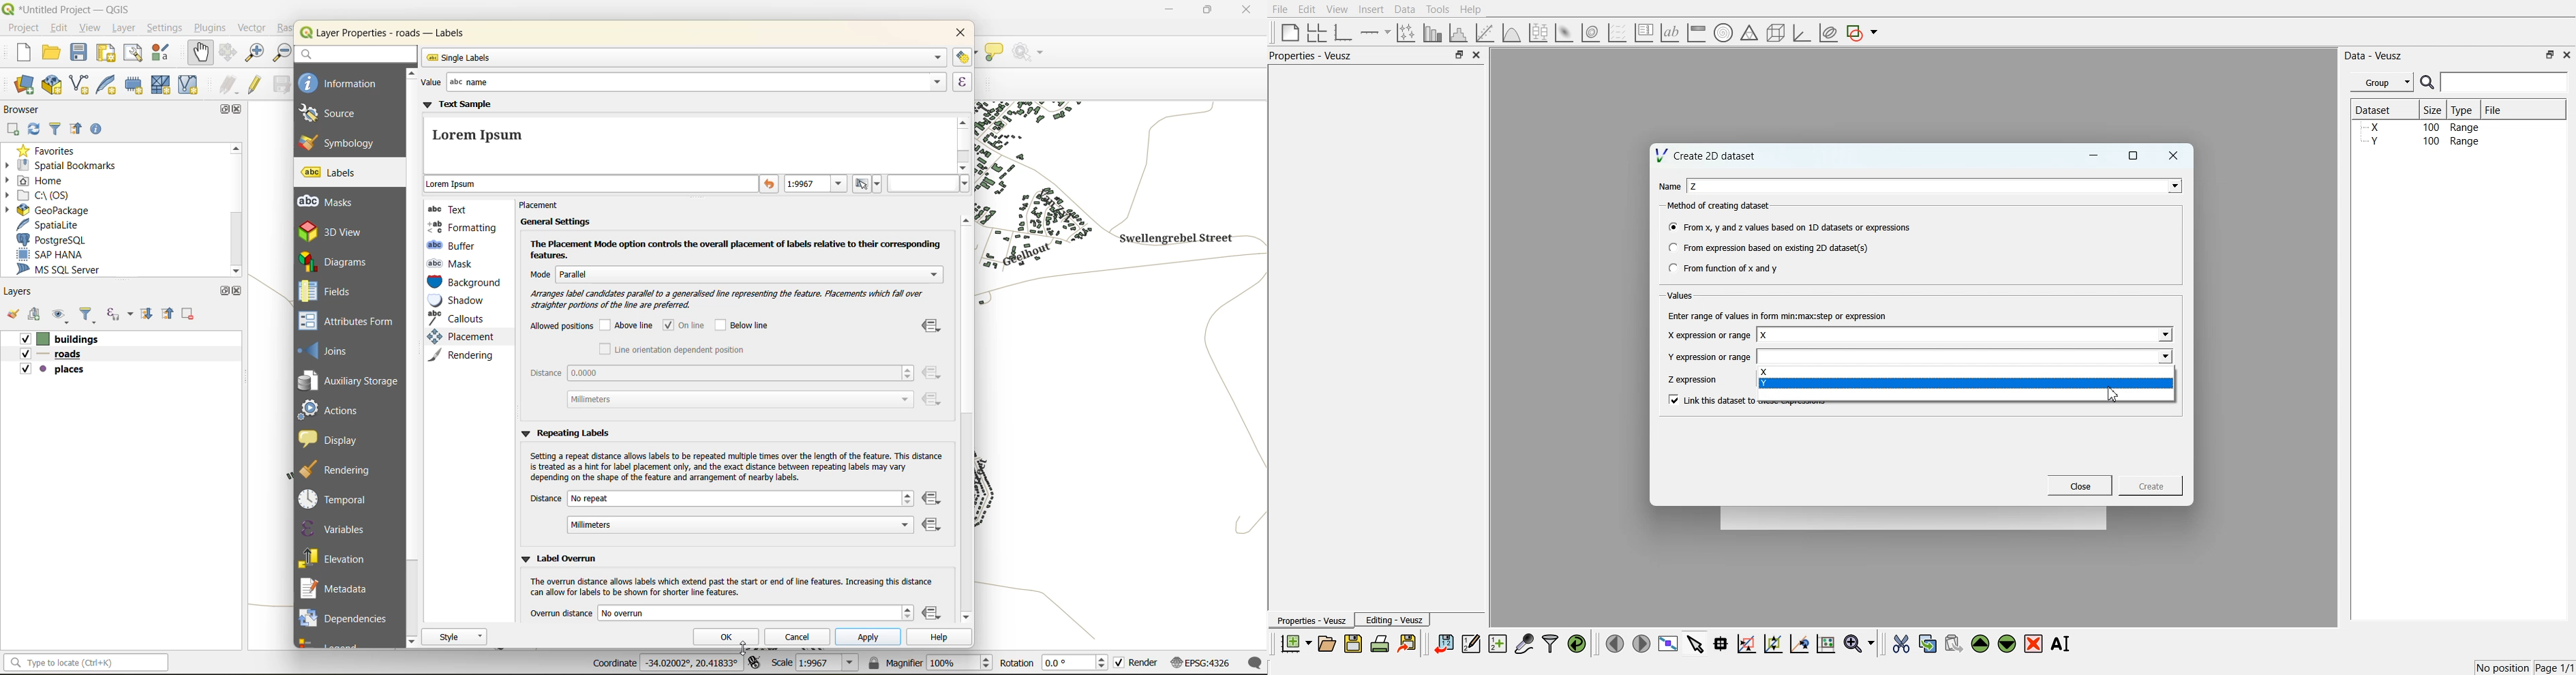 This screenshot has height=700, width=2576. I want to click on No position Page 1/1, so click(2524, 668).